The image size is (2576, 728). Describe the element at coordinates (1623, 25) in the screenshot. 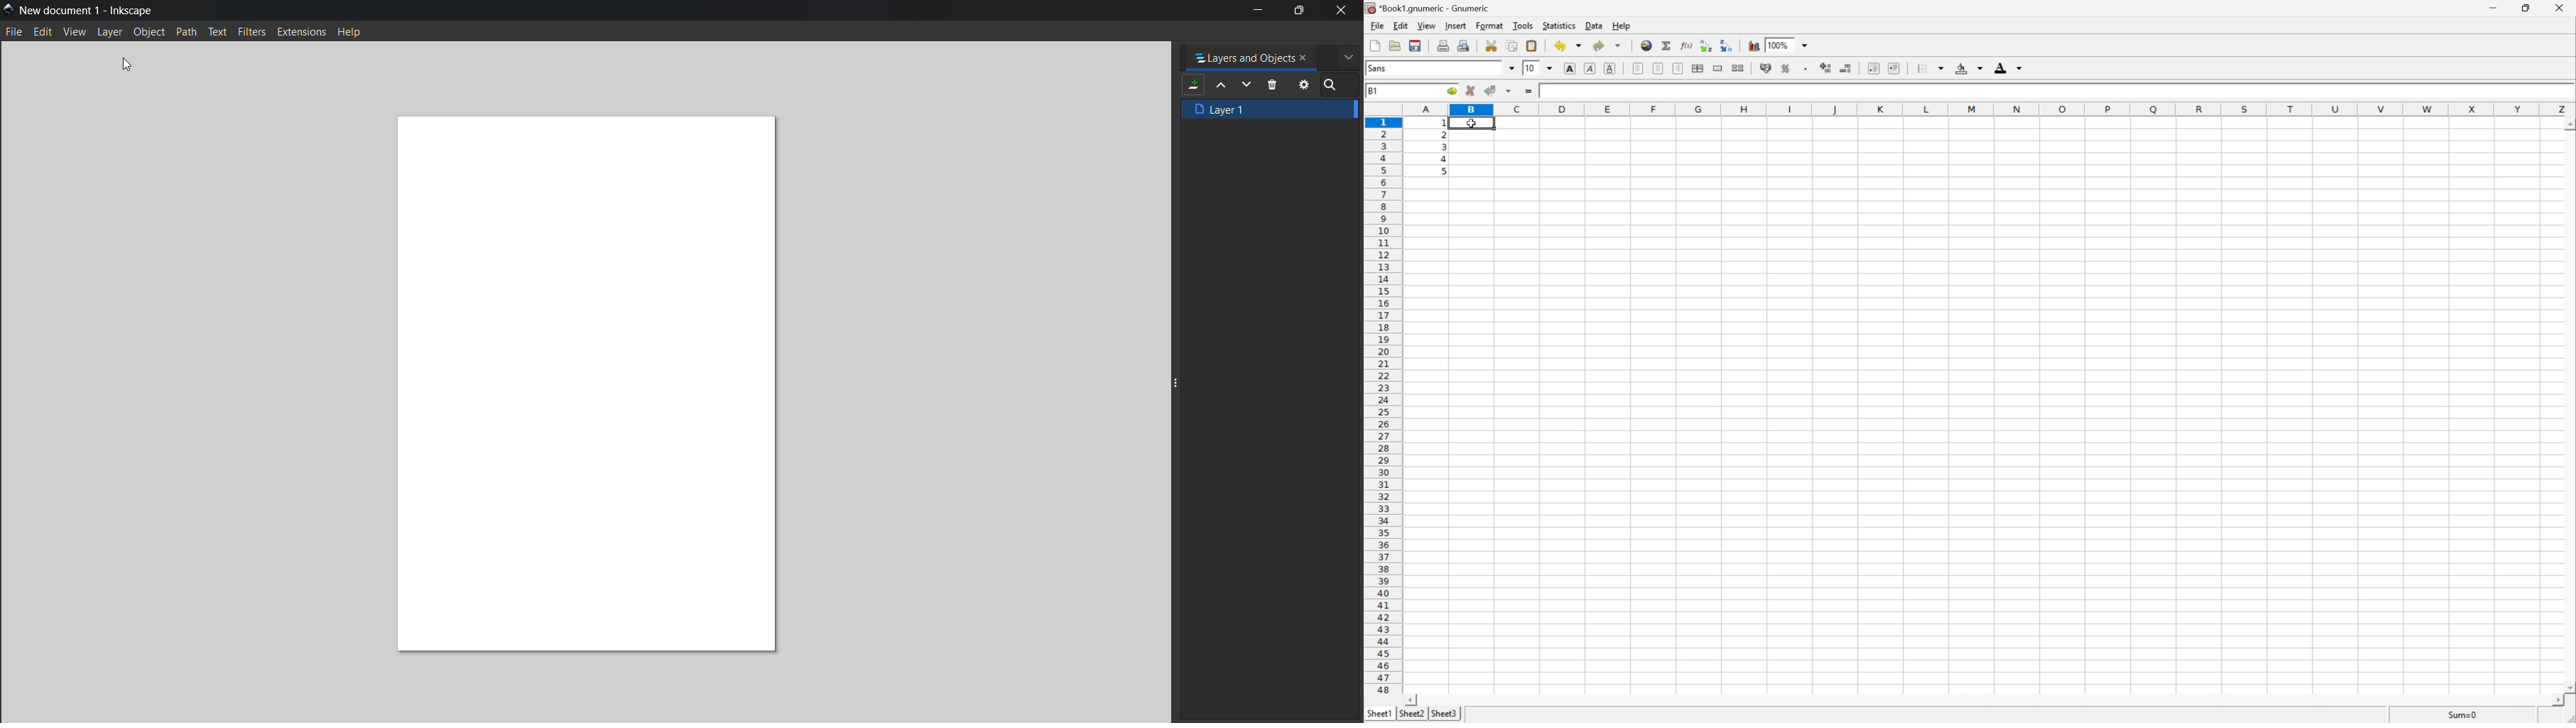

I see `Help` at that location.